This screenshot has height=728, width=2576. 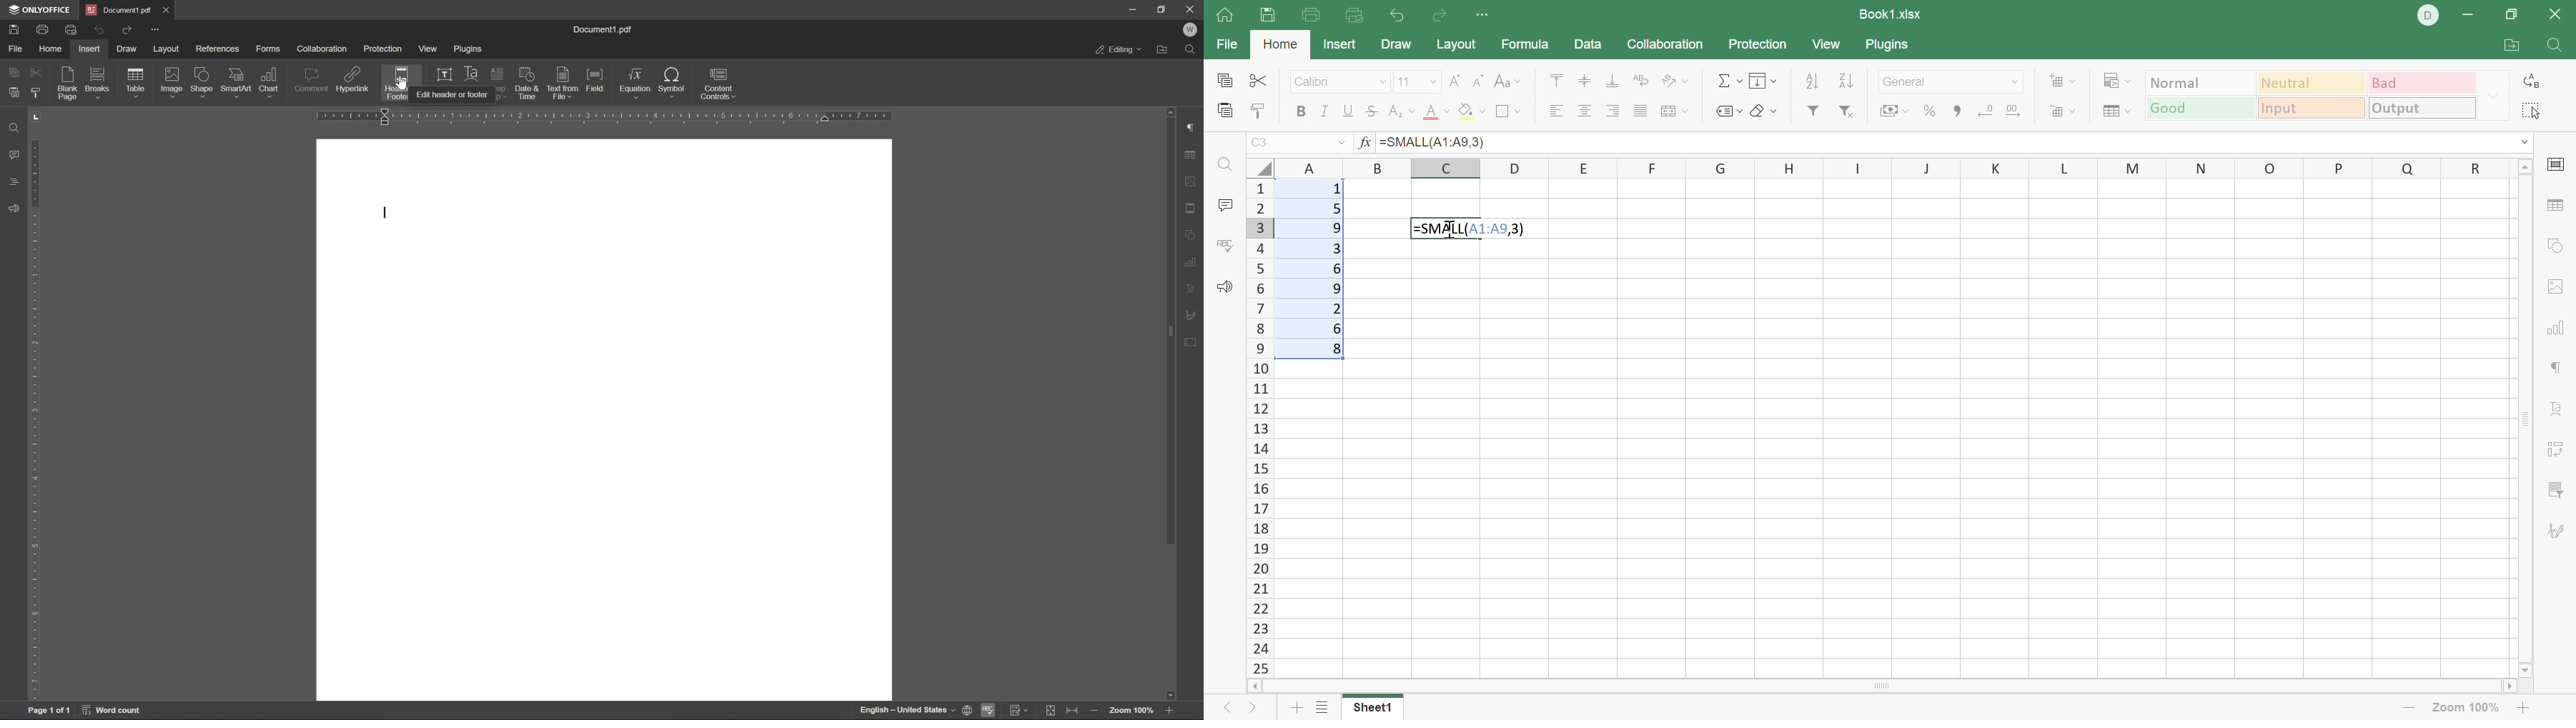 What do you see at coordinates (138, 84) in the screenshot?
I see `table` at bounding box center [138, 84].